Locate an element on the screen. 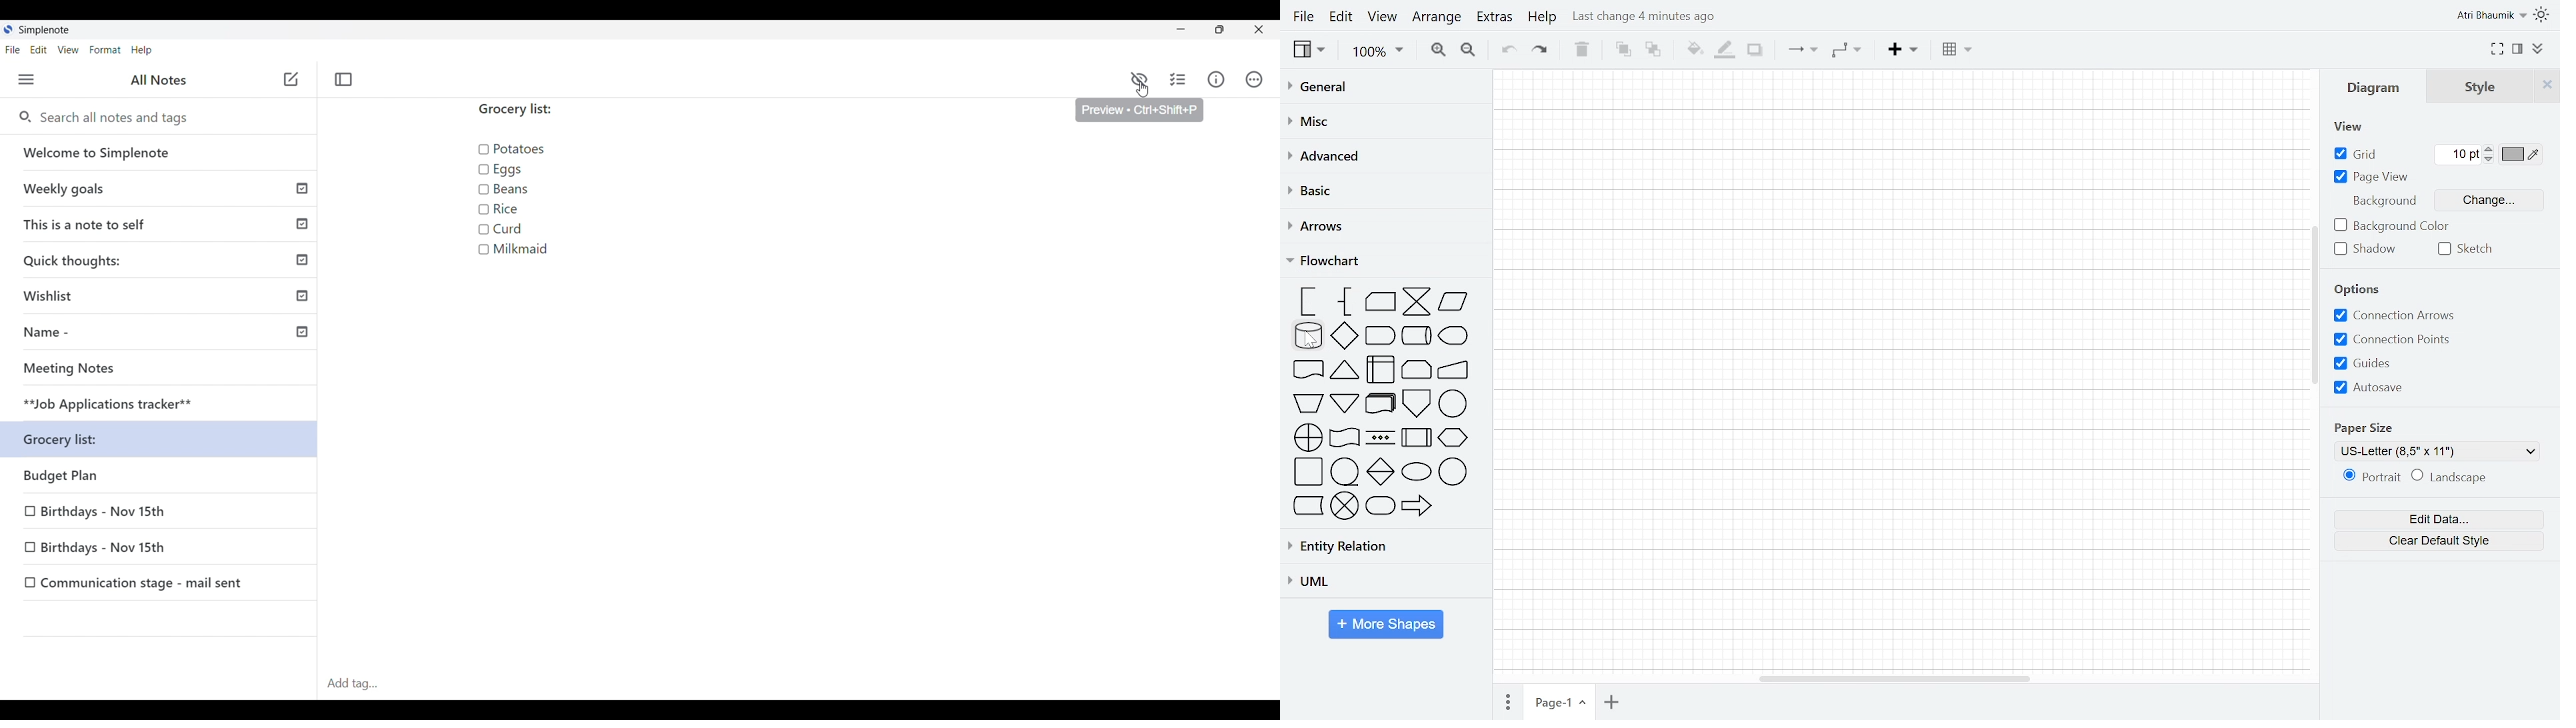 The width and height of the screenshot is (2576, 728). Info is located at coordinates (1216, 79).